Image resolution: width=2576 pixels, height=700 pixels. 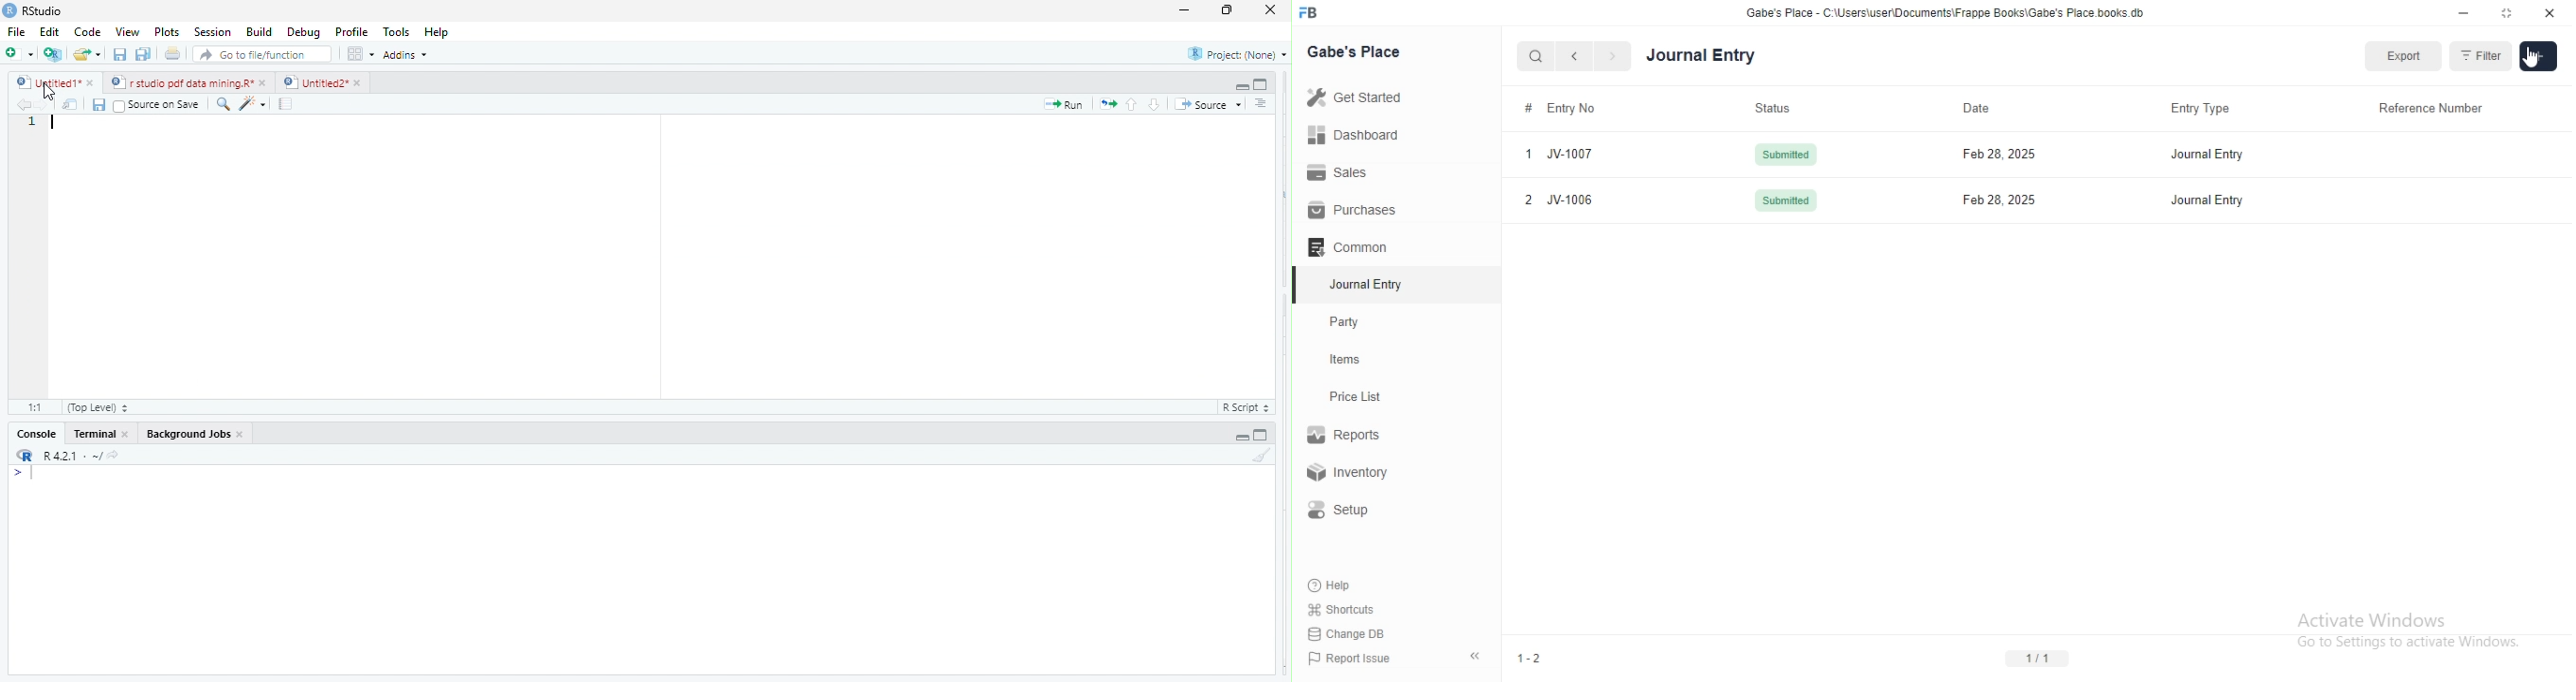 I want to click on compile report, so click(x=287, y=105).